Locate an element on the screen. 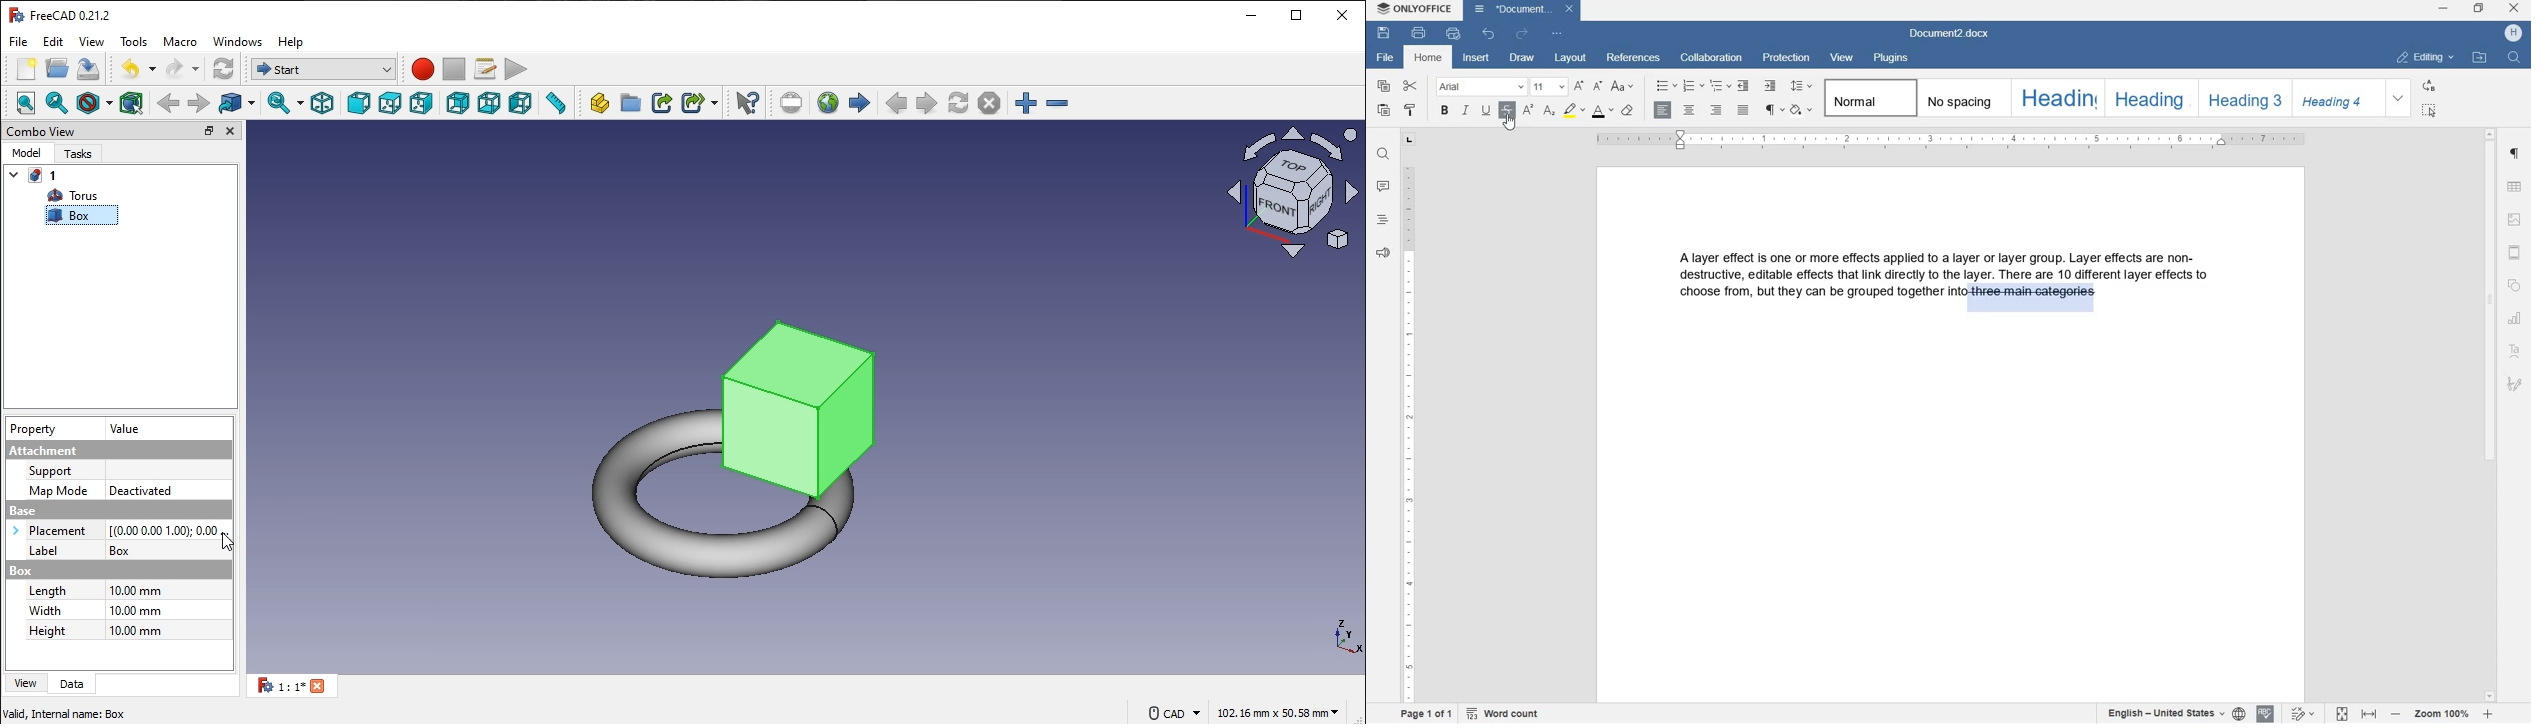  close is located at coordinates (1342, 13).